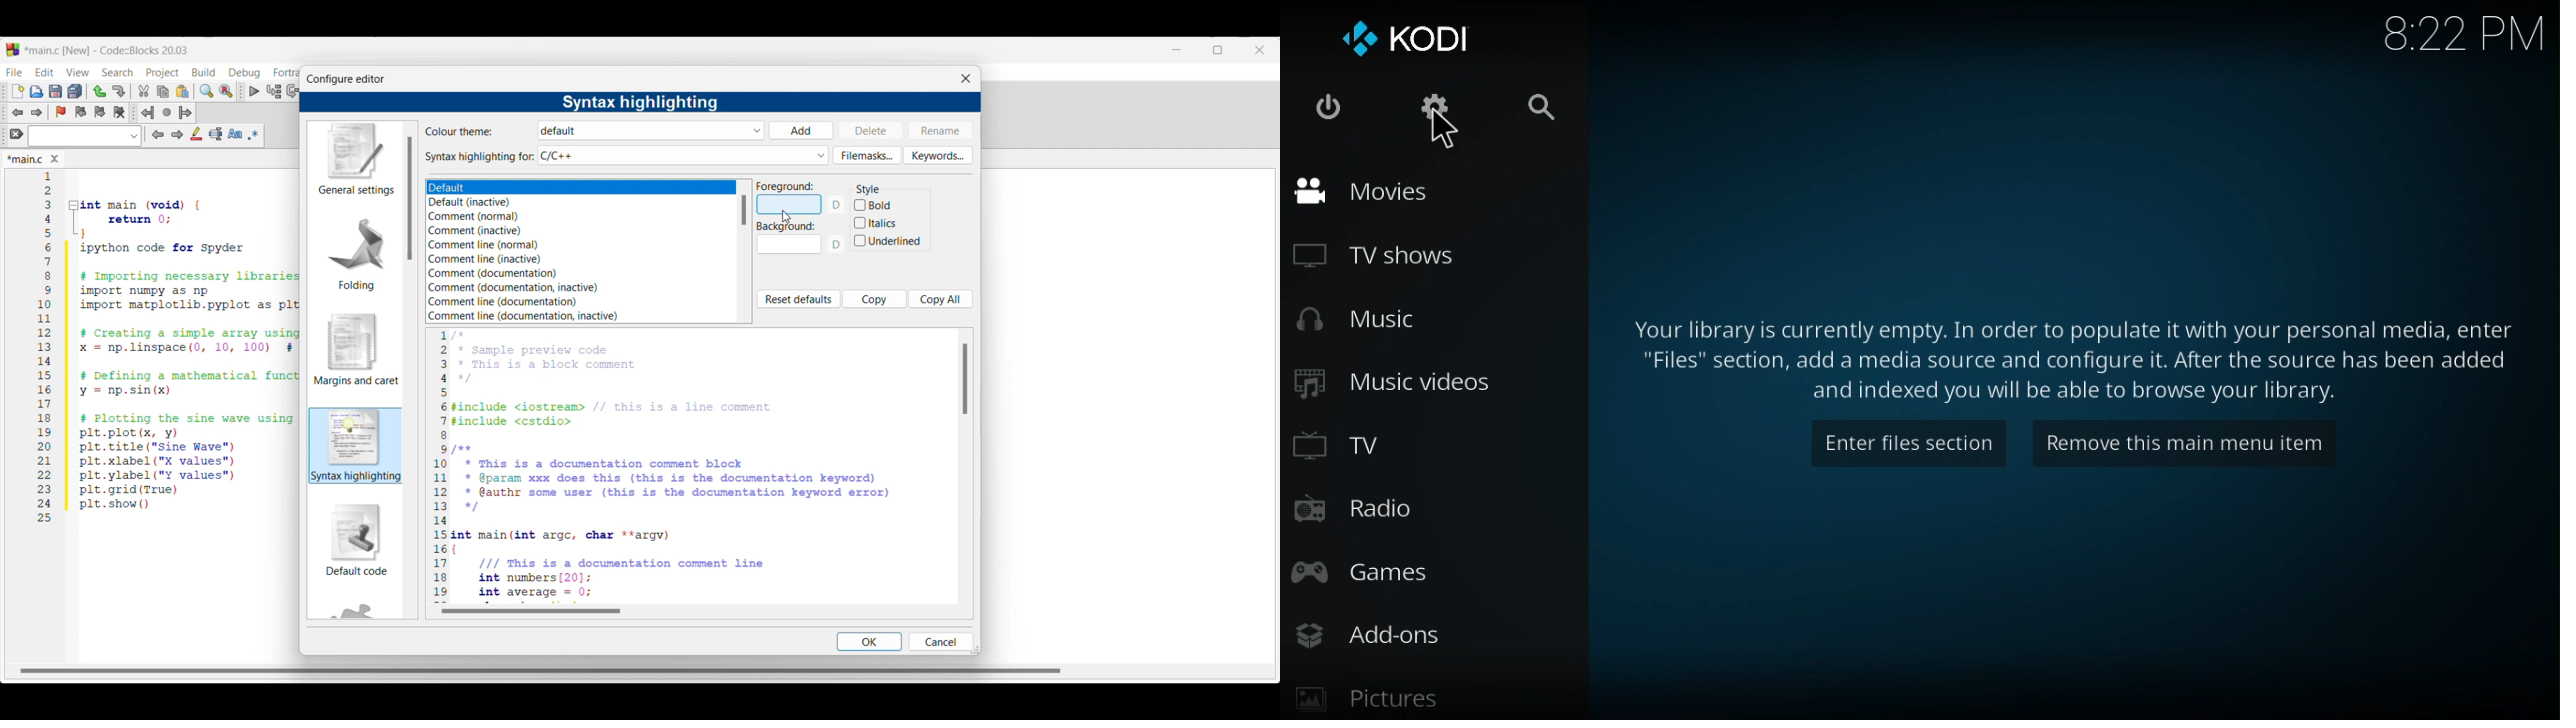 This screenshot has height=728, width=2576. Describe the element at coordinates (523, 188) in the screenshot. I see `Theme options` at that location.